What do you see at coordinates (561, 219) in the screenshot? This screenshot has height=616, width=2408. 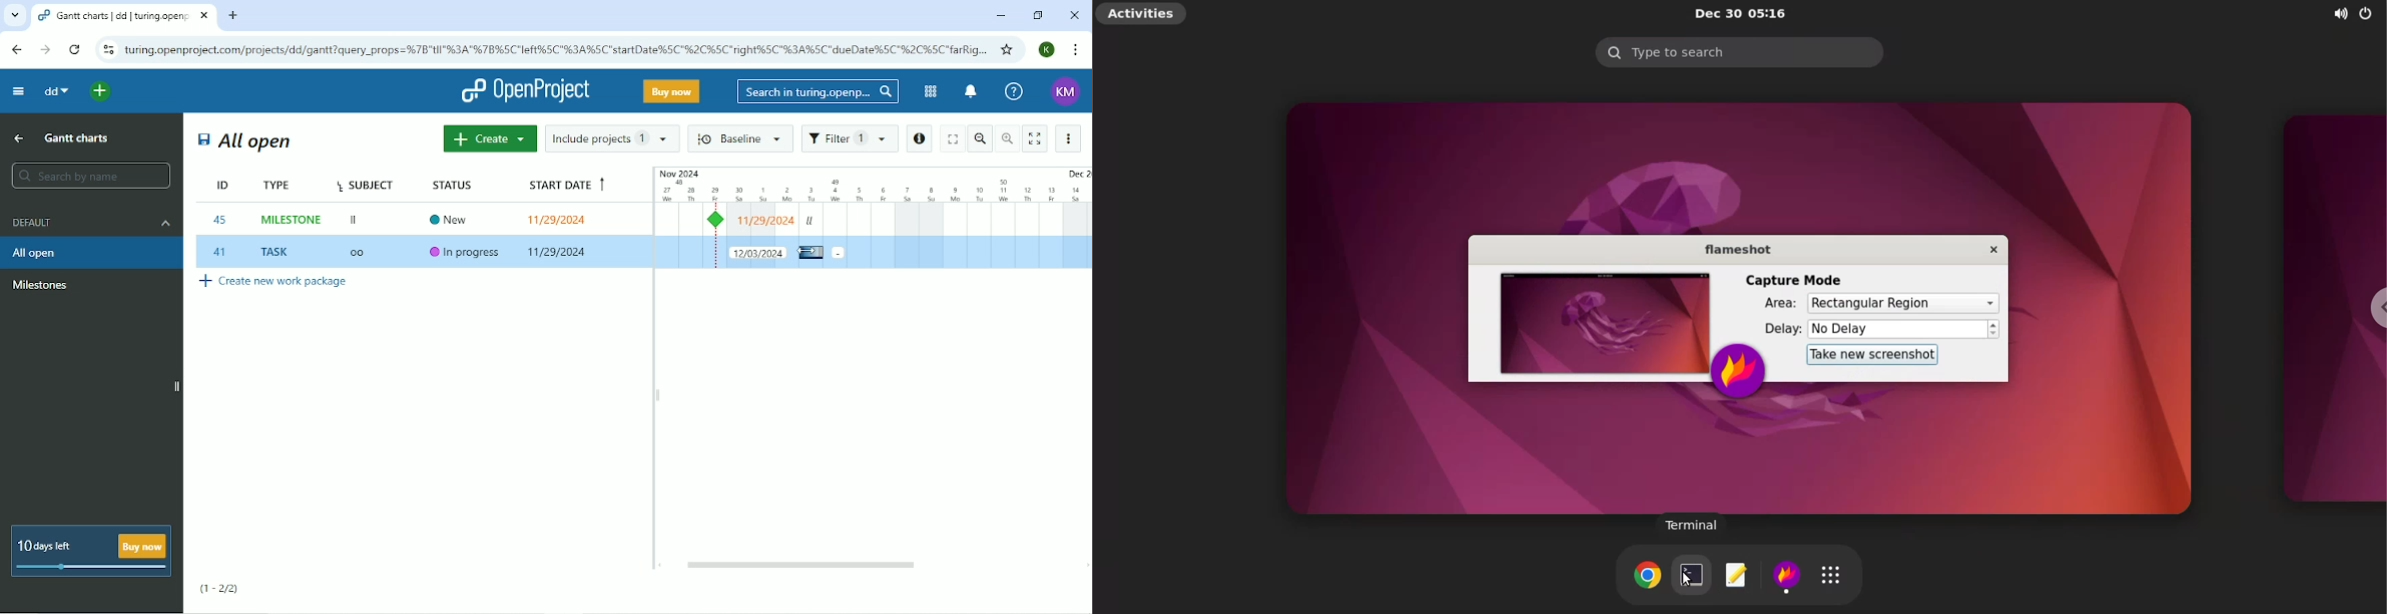 I see `11/29/2024` at bounding box center [561, 219].